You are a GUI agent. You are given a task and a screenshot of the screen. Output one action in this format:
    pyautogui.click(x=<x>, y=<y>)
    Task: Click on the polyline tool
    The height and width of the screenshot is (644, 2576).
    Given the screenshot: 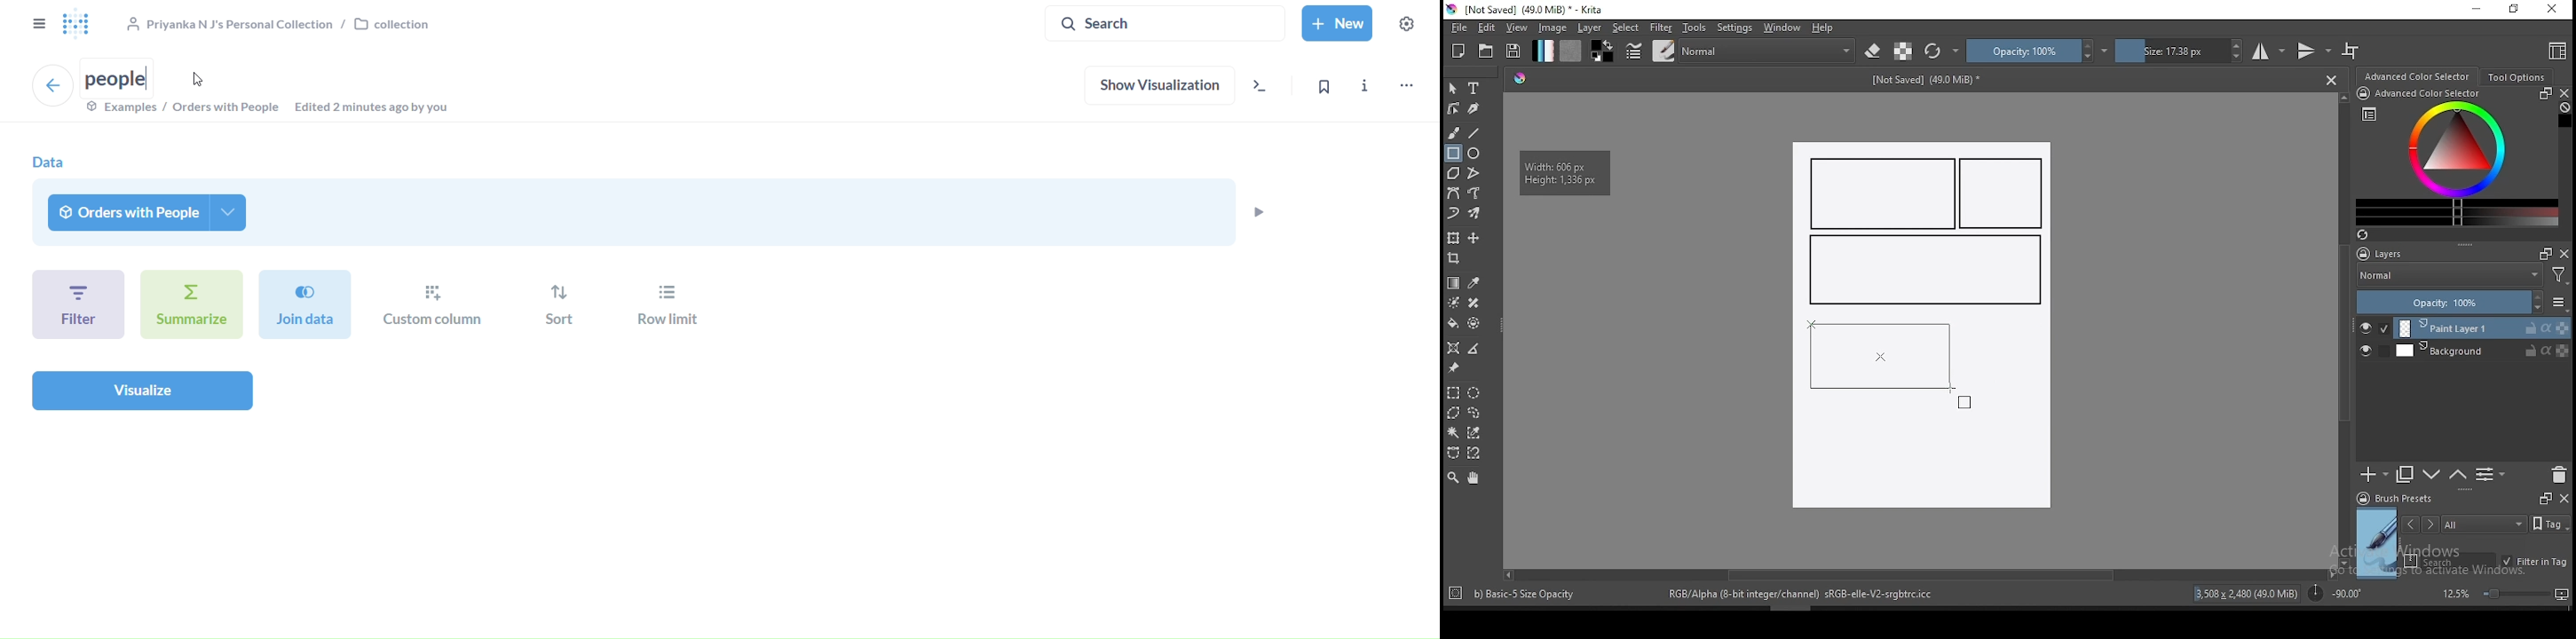 What is the action you would take?
    pyautogui.click(x=1474, y=171)
    